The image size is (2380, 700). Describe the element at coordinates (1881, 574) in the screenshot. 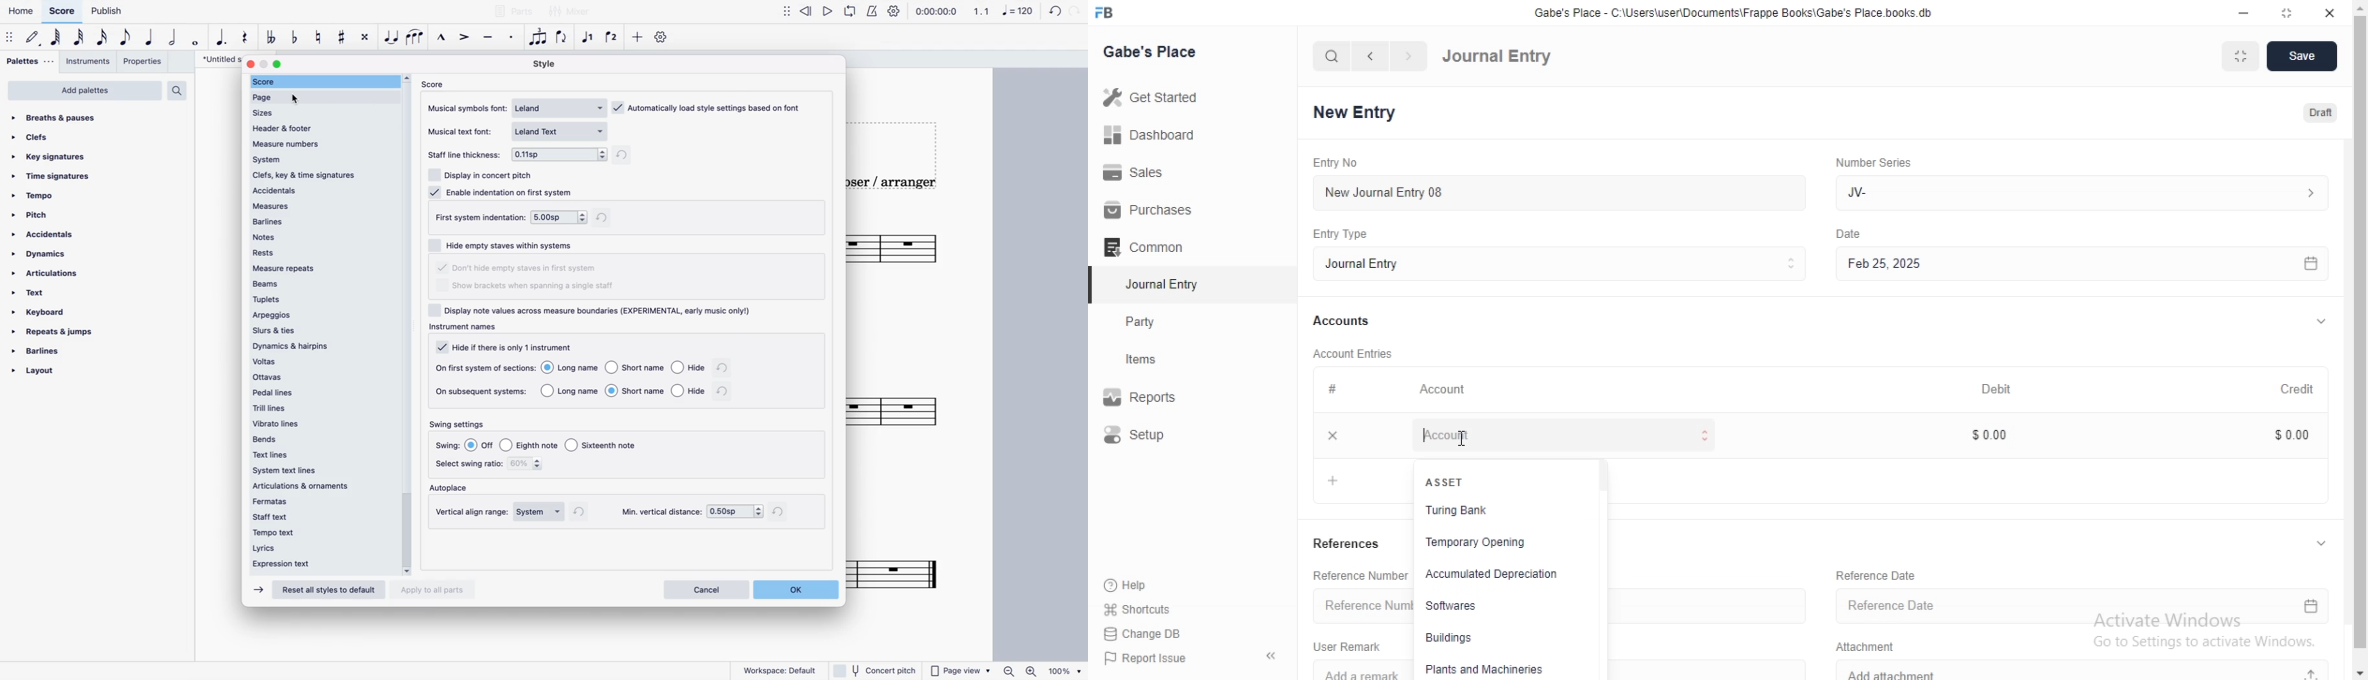

I see `Reference Date` at that location.